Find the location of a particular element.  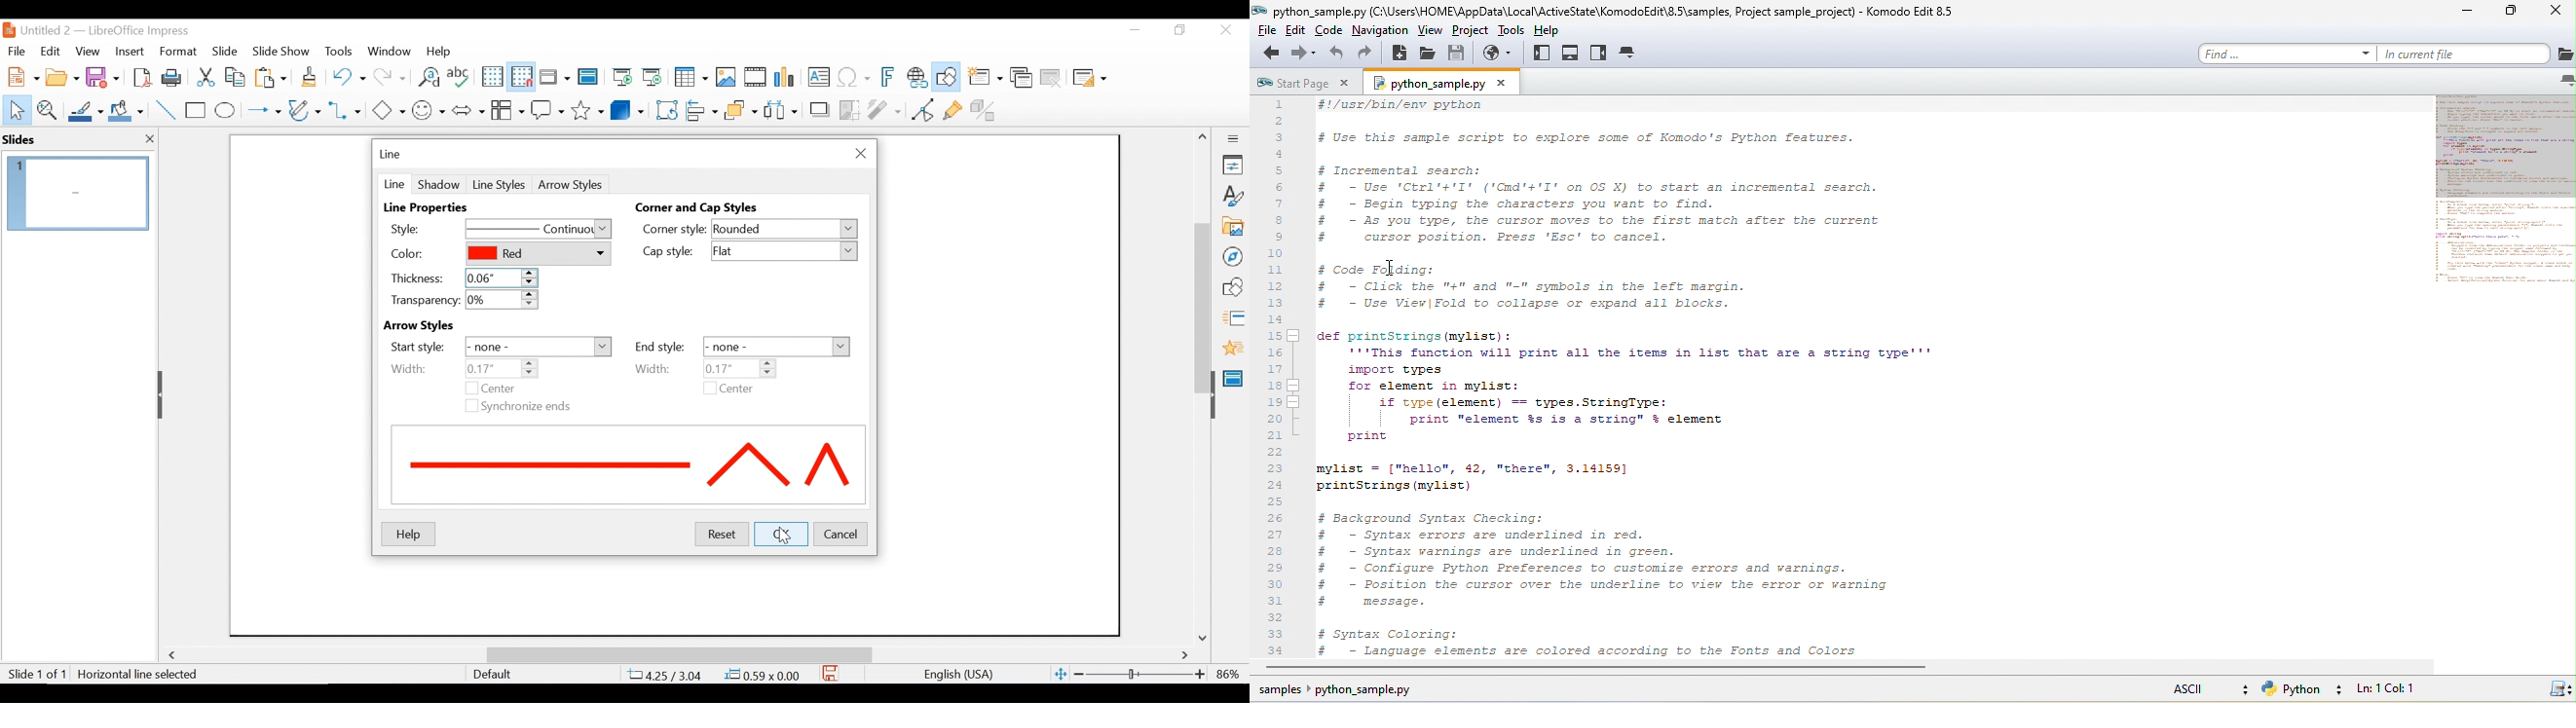

Cut is located at coordinates (204, 77).